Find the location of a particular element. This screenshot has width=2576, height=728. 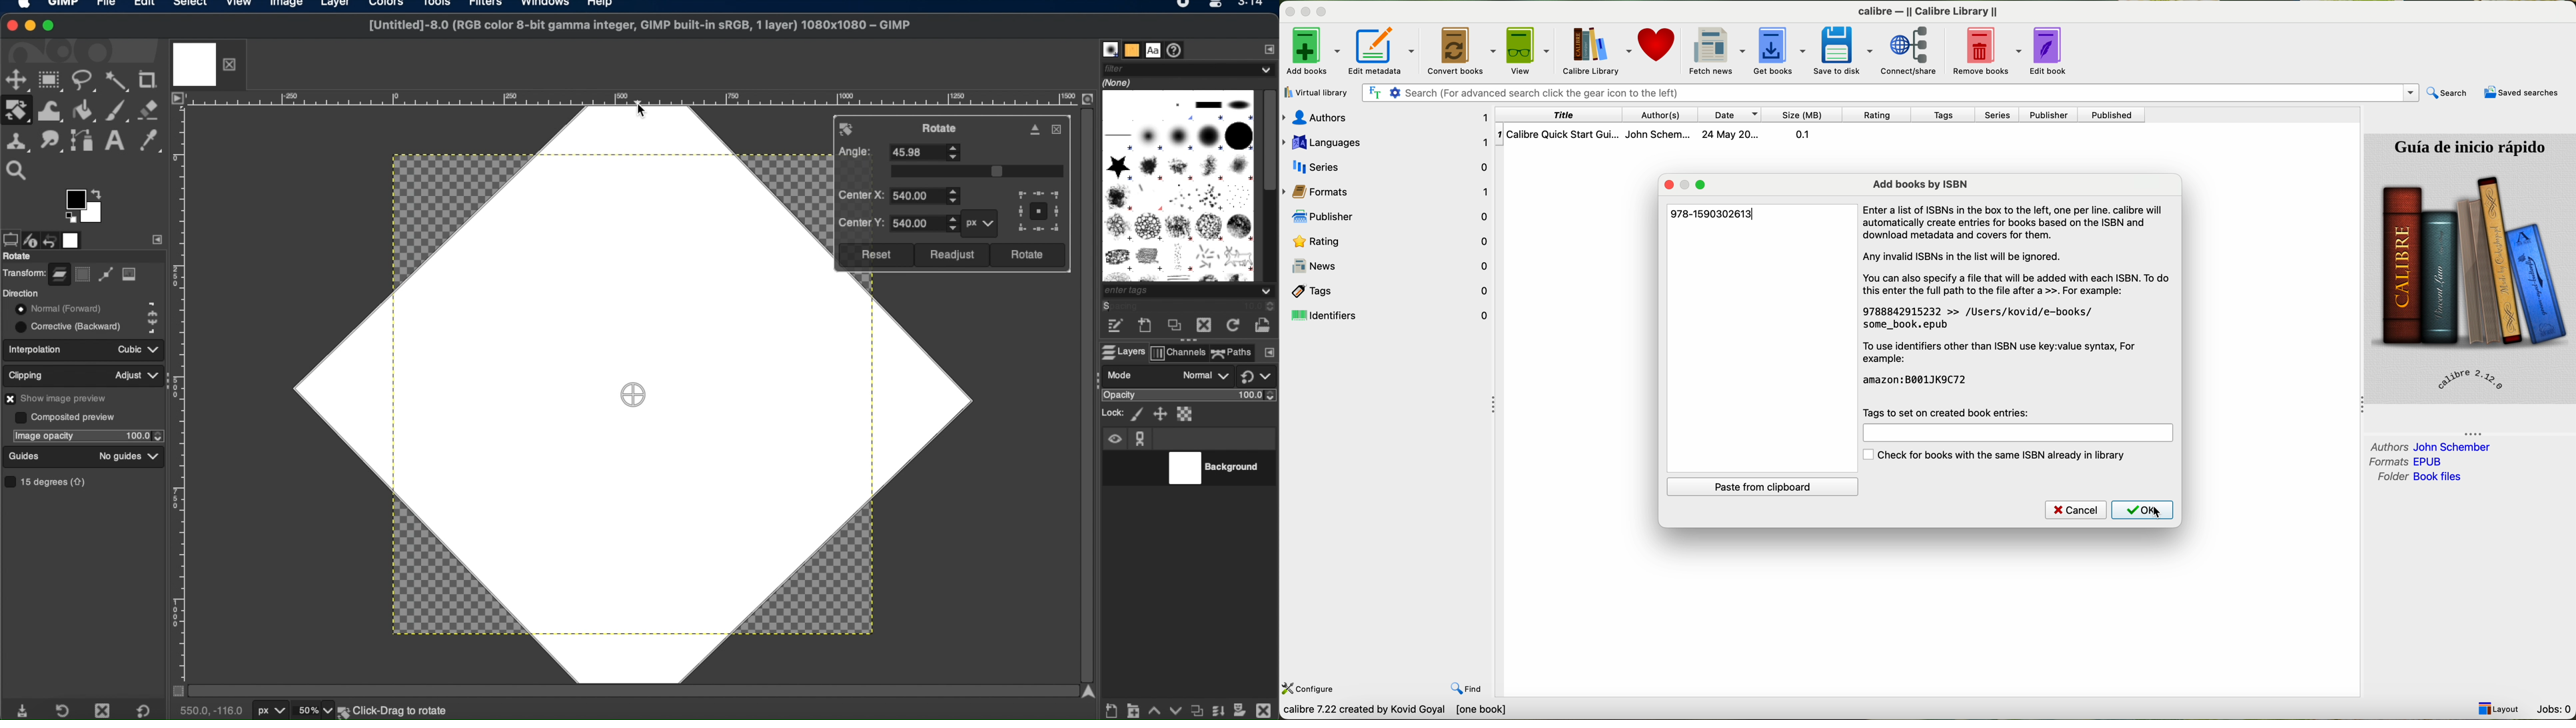

add books from a single folder is located at coordinates (1320, 90).